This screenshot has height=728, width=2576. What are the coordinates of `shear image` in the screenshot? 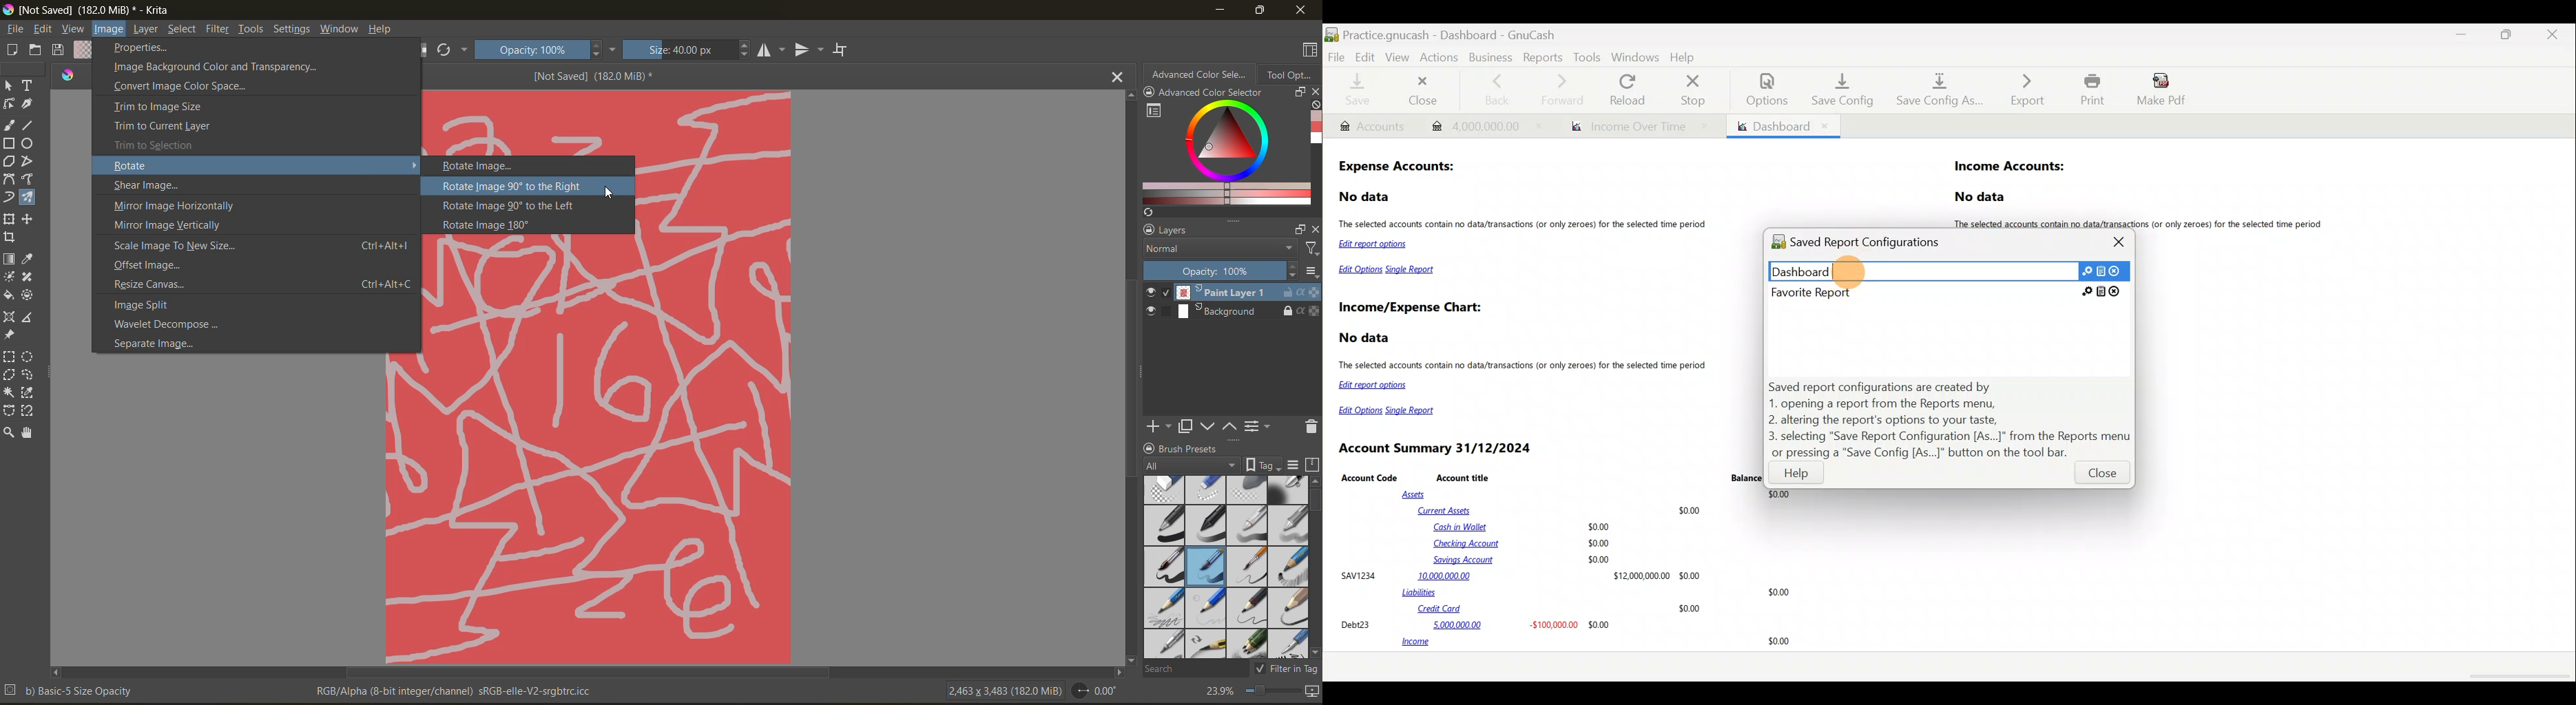 It's located at (147, 186).